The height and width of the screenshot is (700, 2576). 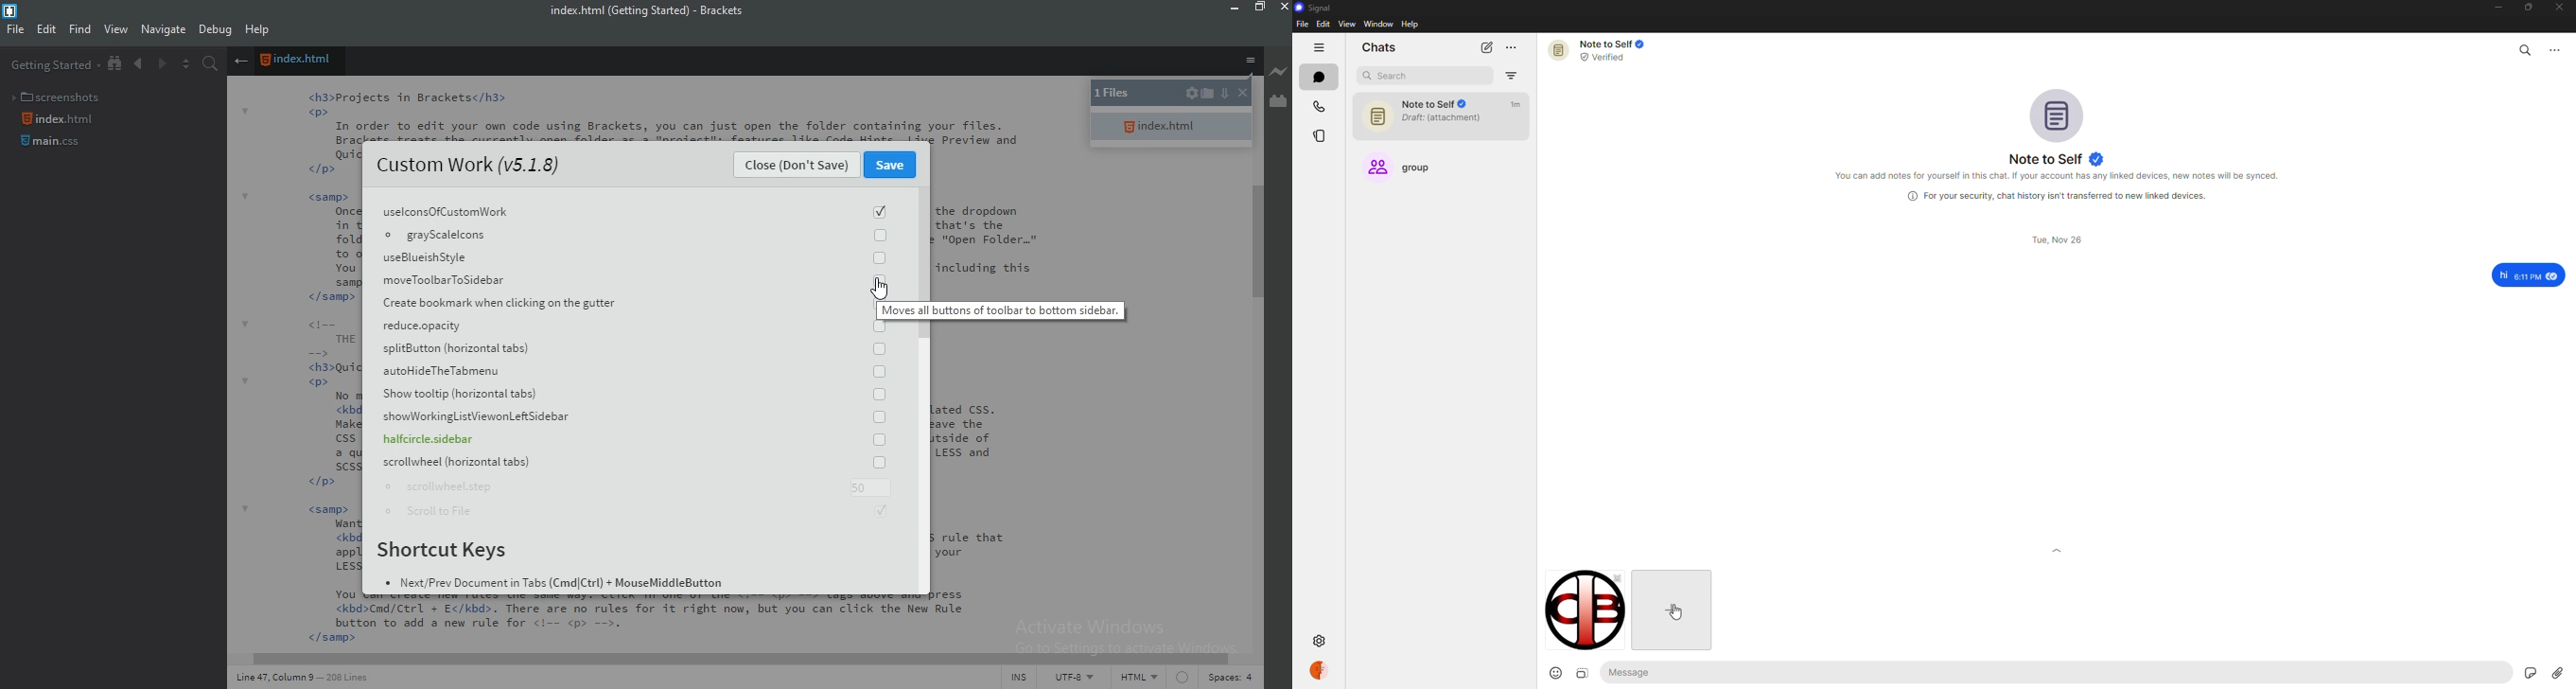 I want to click on Index.html, so click(x=61, y=119).